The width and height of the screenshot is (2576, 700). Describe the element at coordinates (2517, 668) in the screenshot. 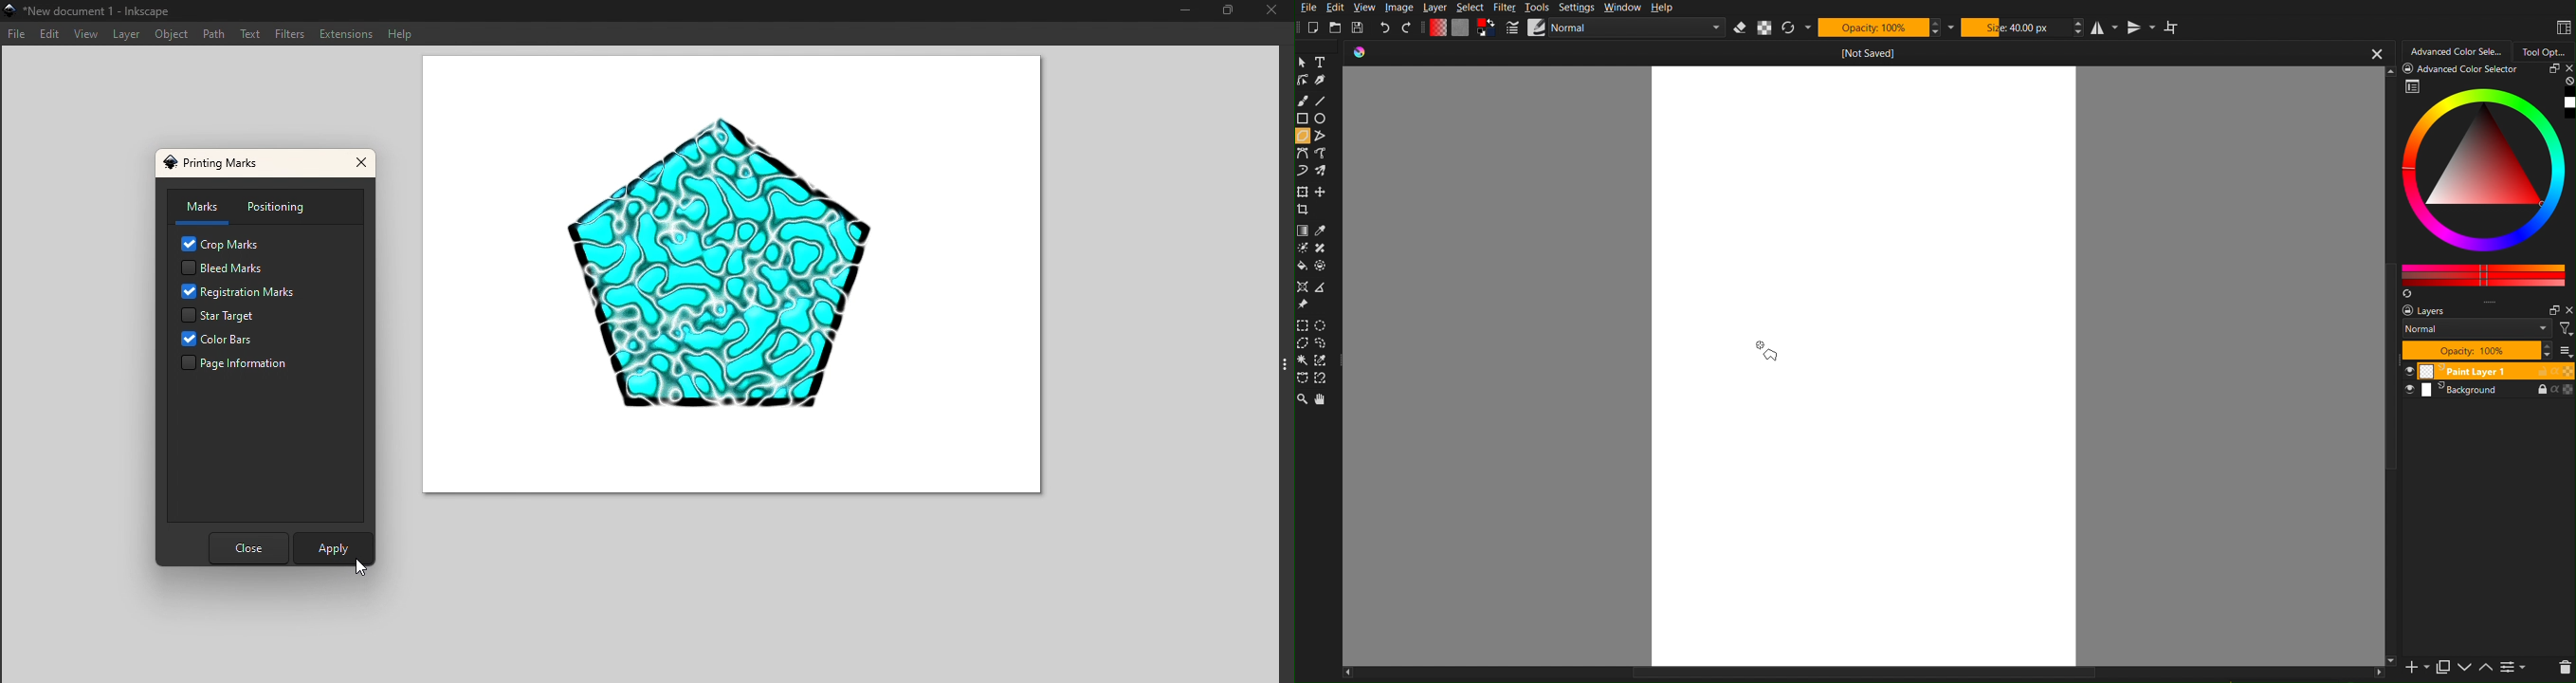

I see `view or change layer properties` at that location.